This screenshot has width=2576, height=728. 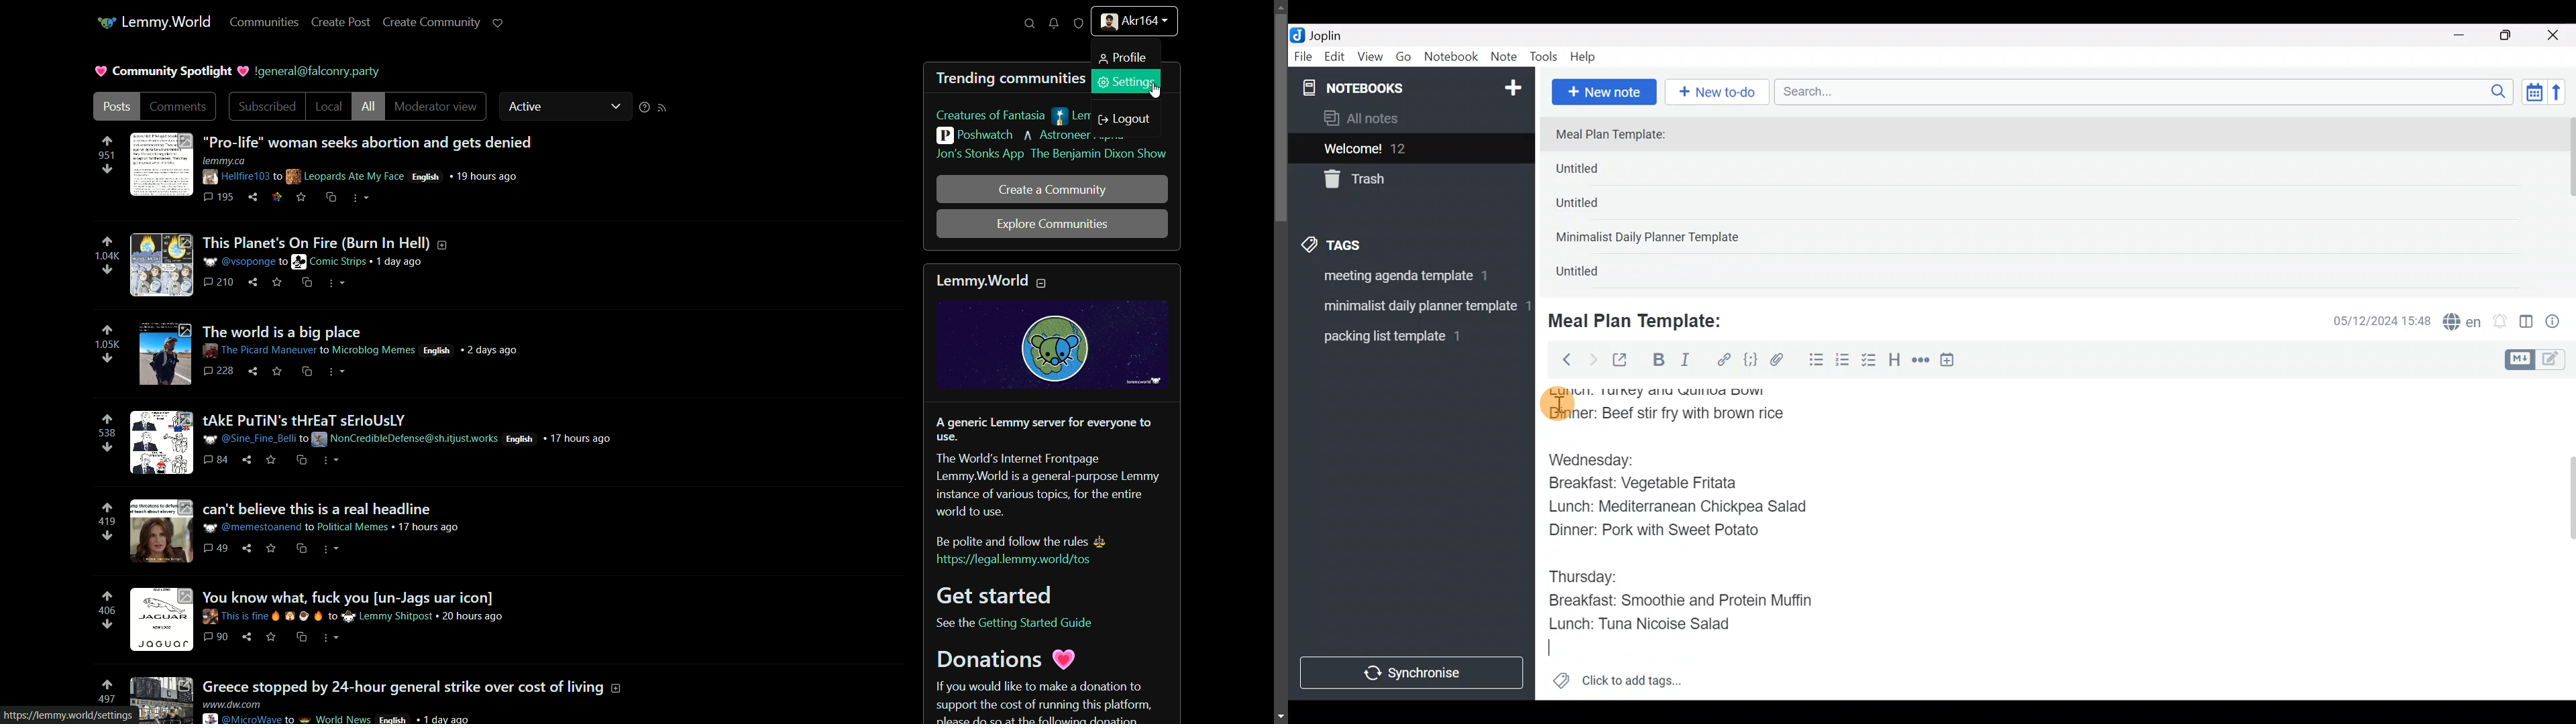 I want to click on Toggle sort order, so click(x=2534, y=93).